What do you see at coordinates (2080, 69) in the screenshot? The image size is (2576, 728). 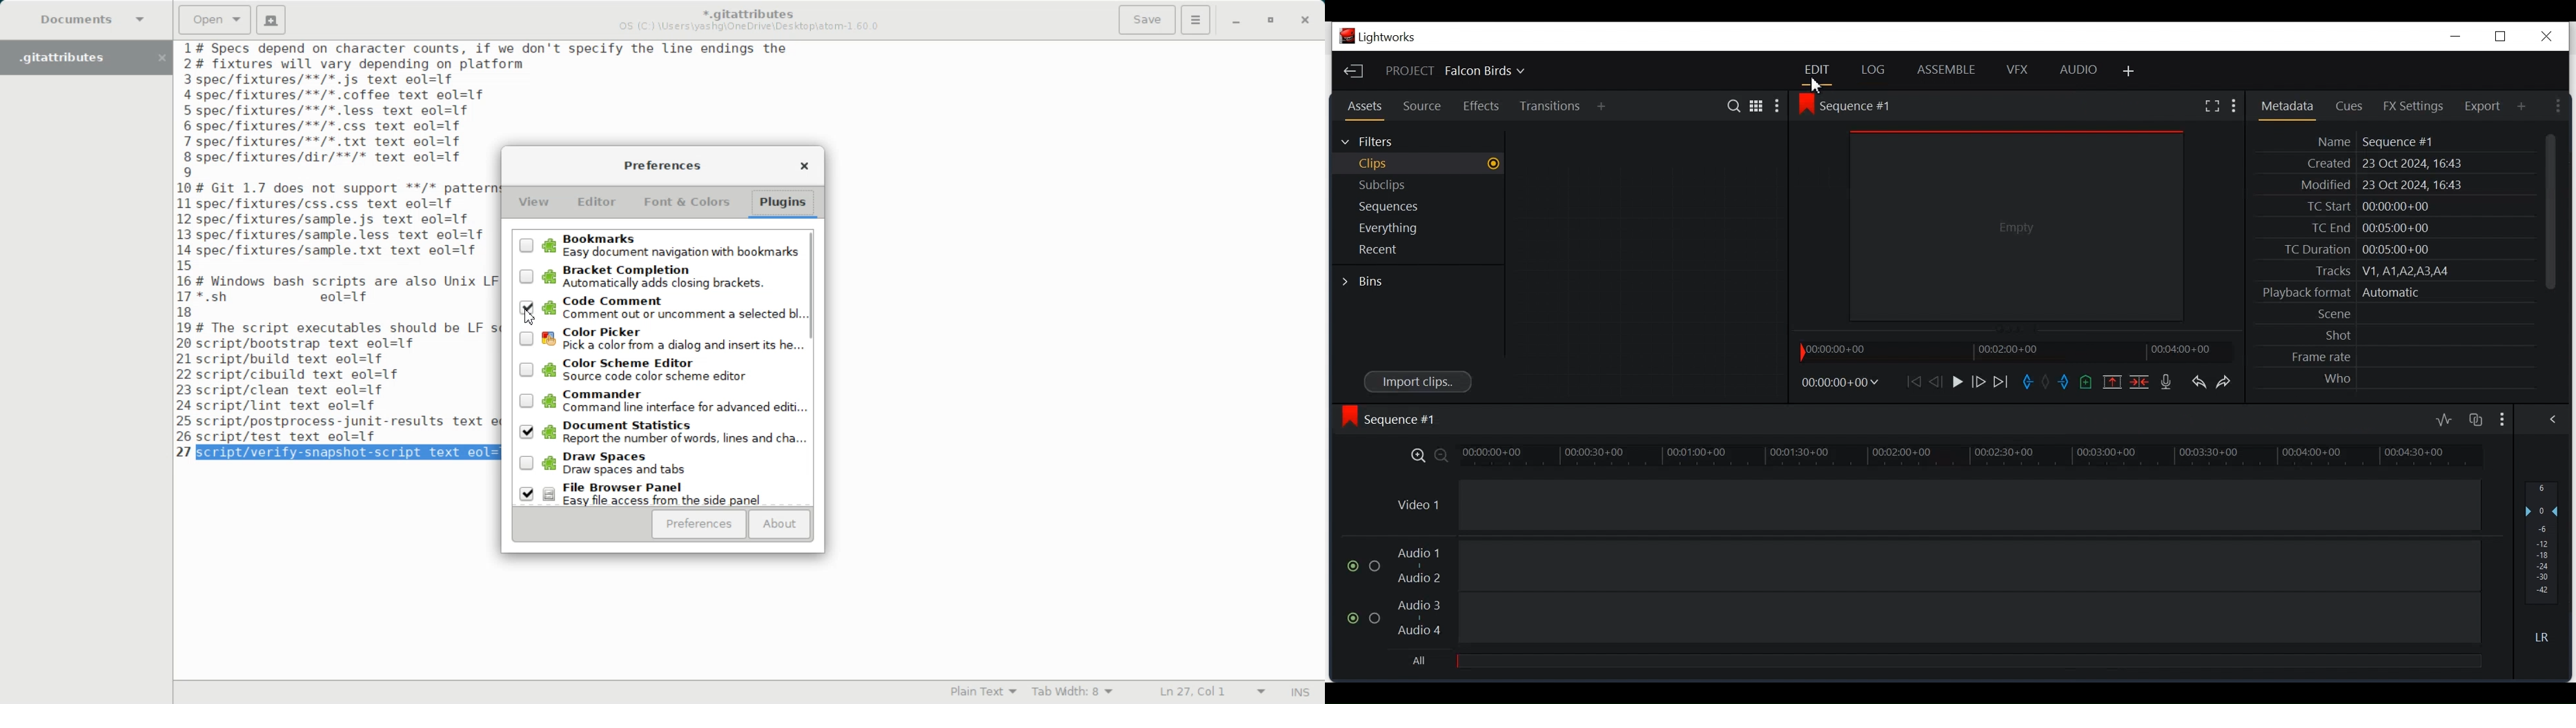 I see `Audio` at bounding box center [2080, 69].